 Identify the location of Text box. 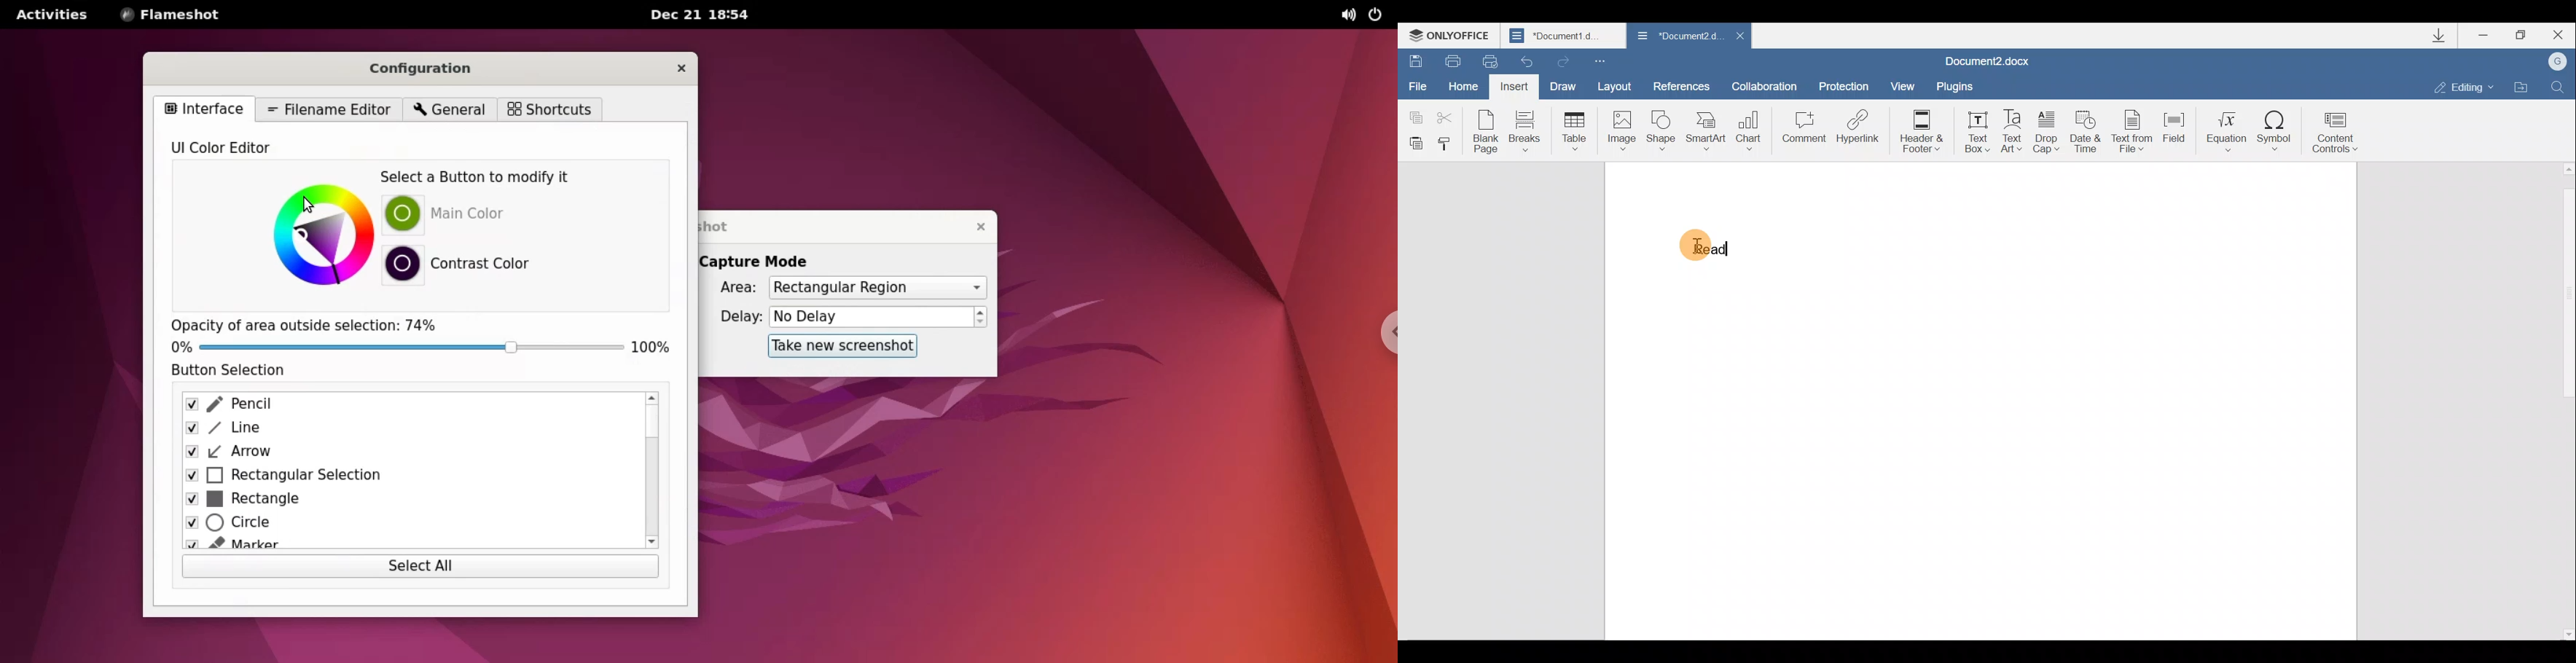
(1977, 131).